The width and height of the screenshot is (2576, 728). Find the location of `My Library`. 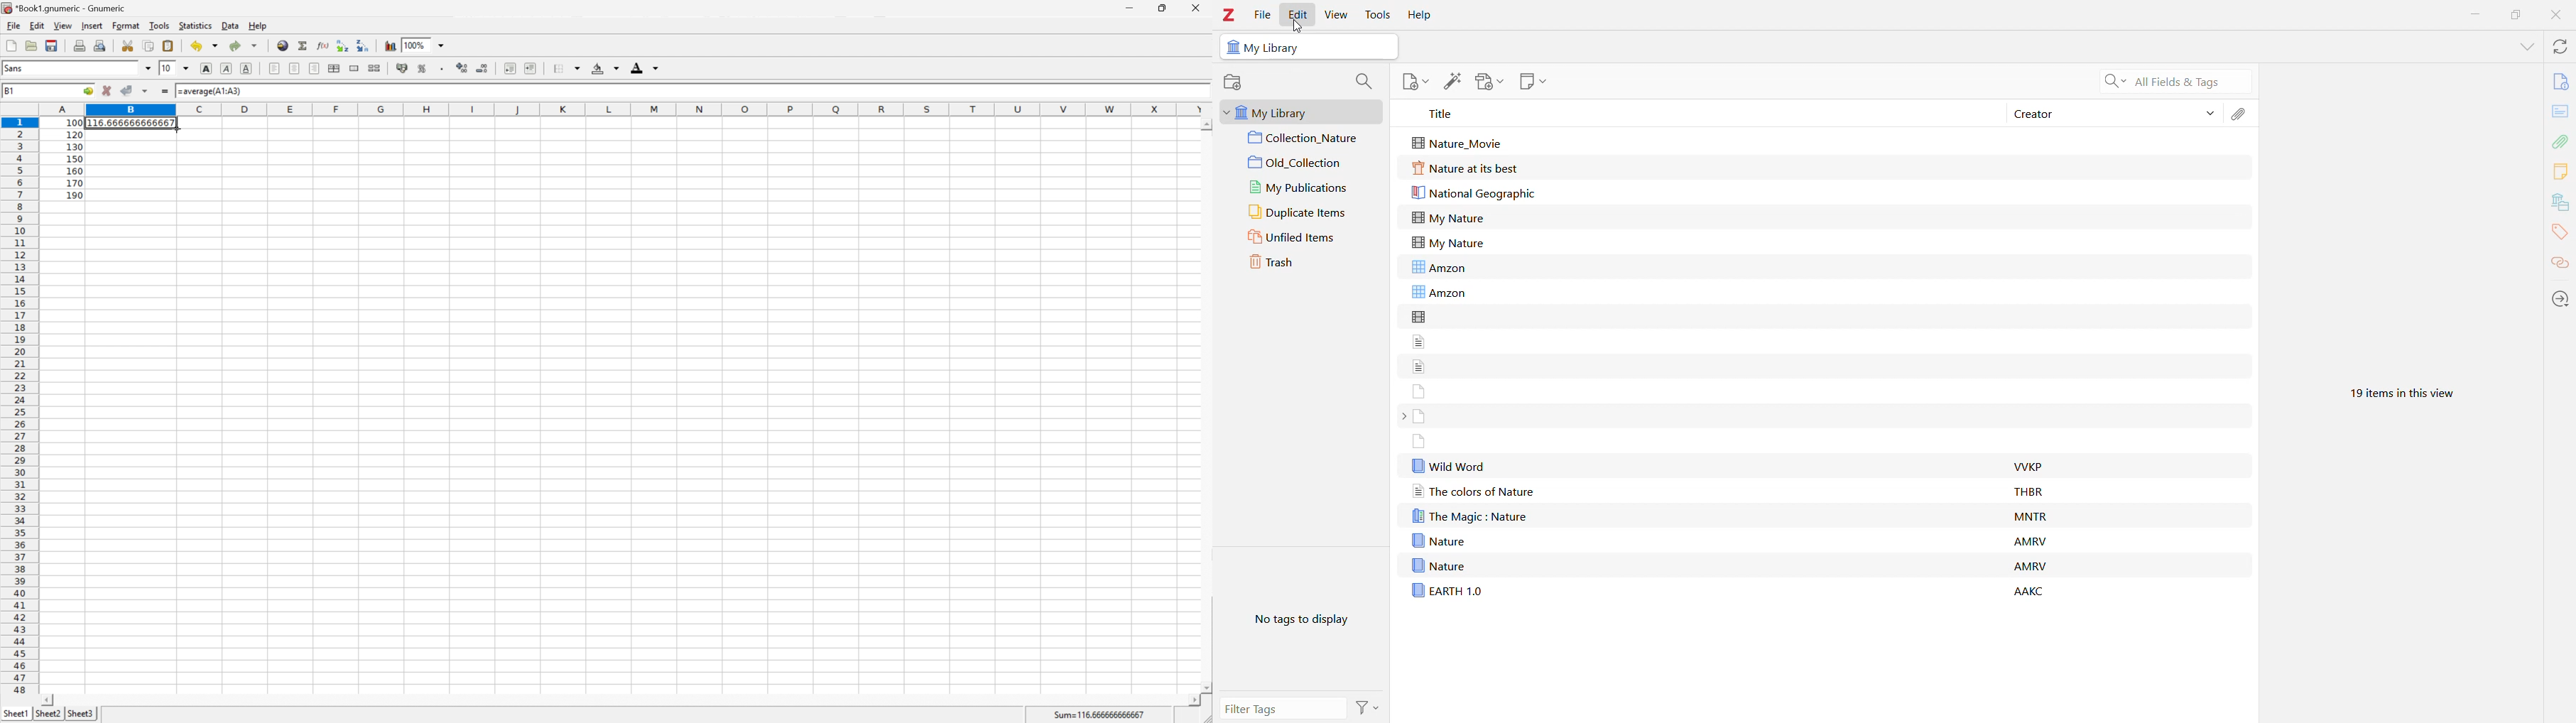

My Library is located at coordinates (1276, 48).